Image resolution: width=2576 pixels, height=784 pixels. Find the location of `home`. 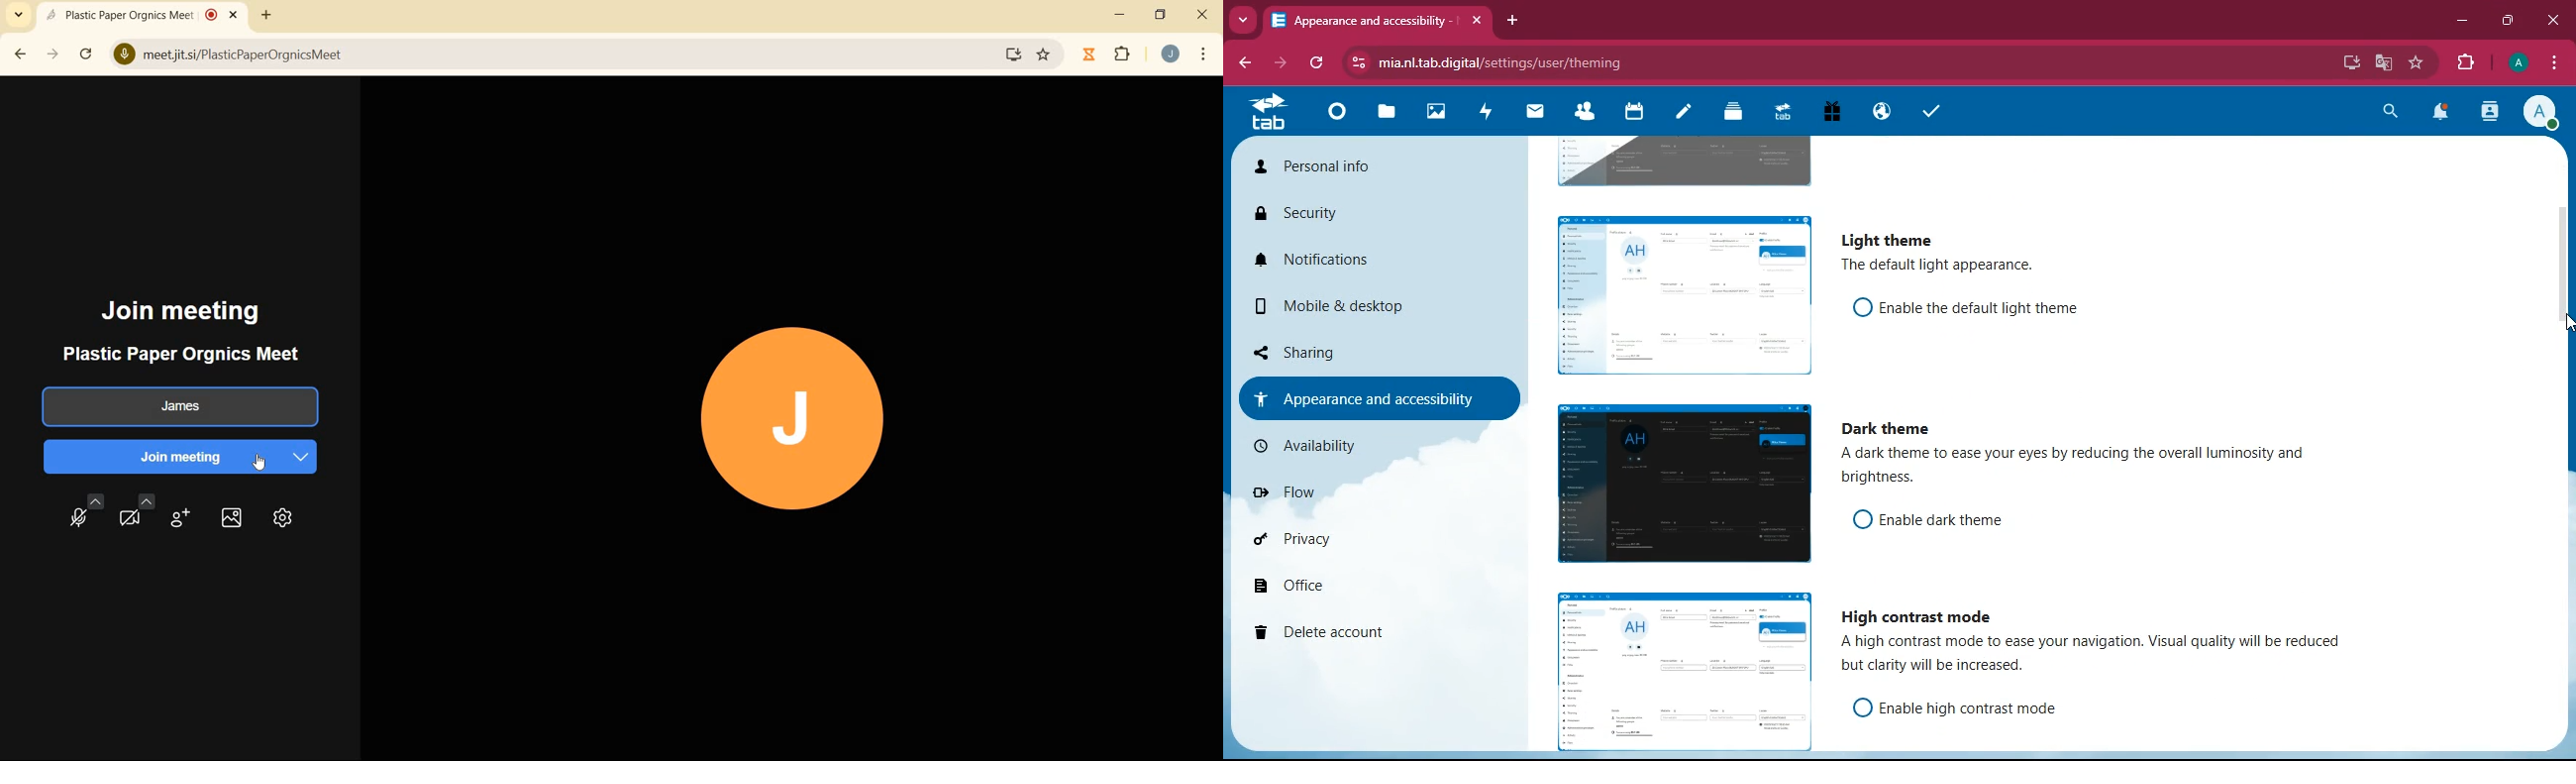

home is located at coordinates (1332, 118).